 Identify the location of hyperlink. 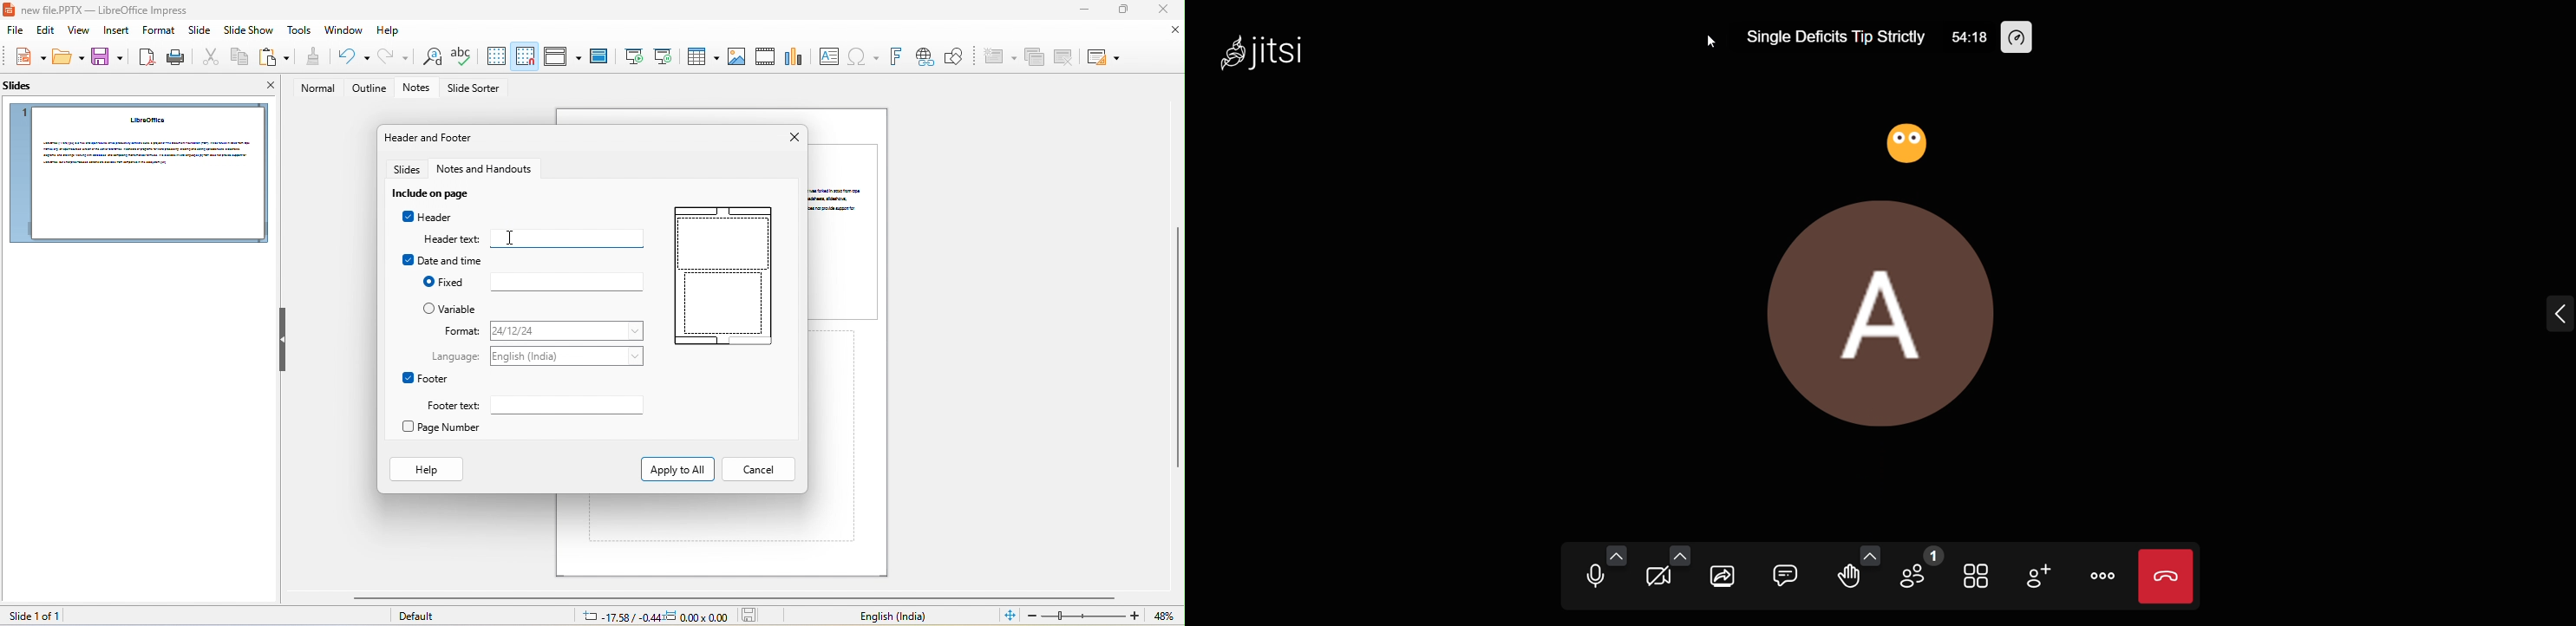
(924, 57).